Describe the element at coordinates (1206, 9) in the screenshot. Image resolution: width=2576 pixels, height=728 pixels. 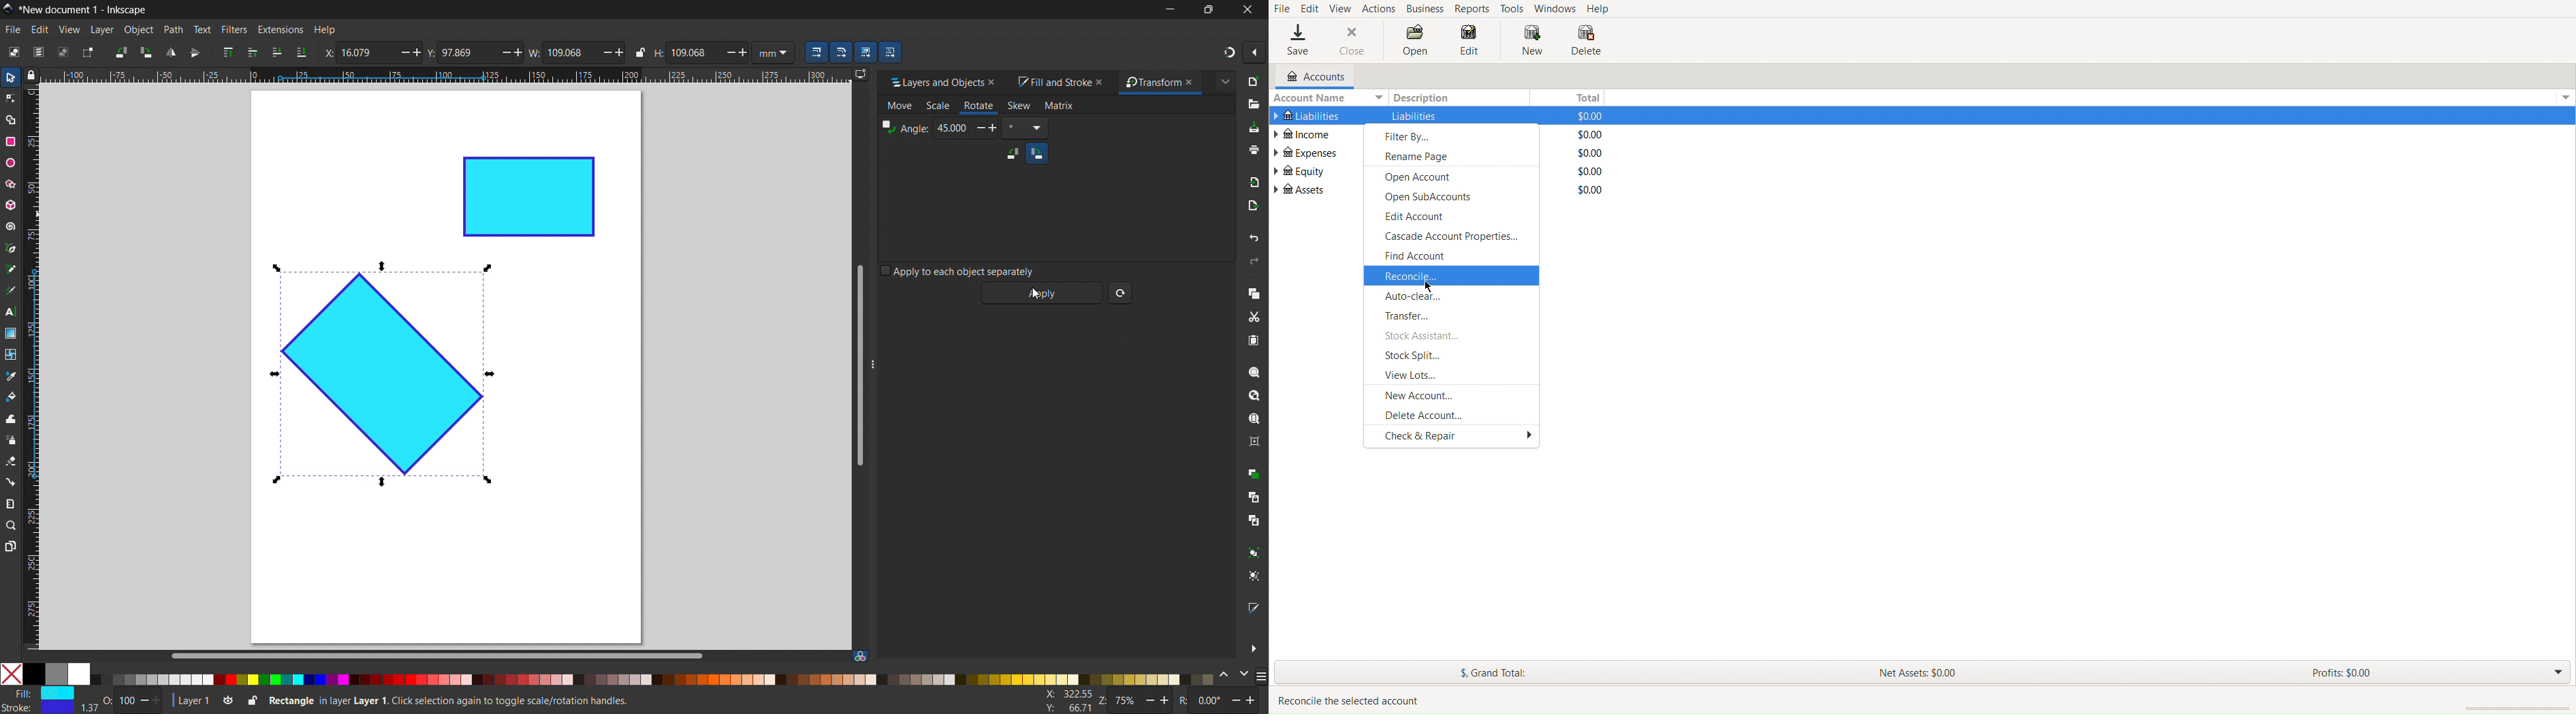
I see `maximize` at that location.